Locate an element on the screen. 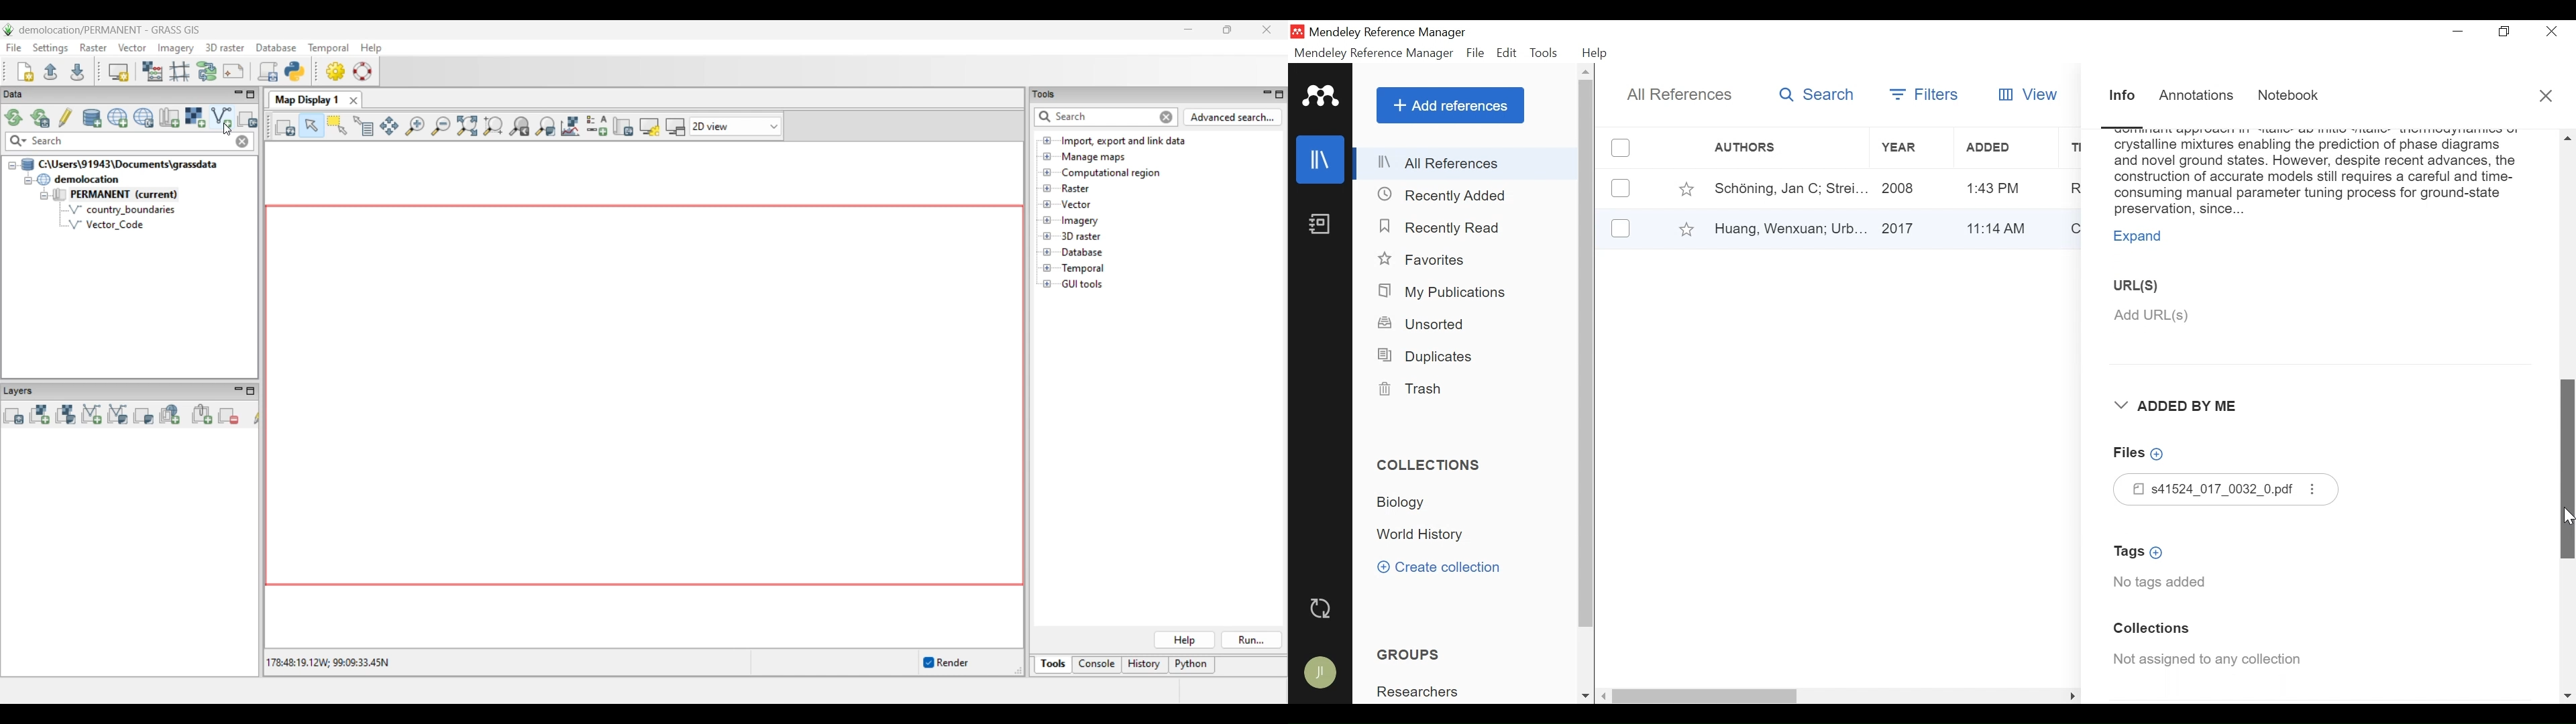 The image size is (2576, 728). Tools is located at coordinates (1544, 53).